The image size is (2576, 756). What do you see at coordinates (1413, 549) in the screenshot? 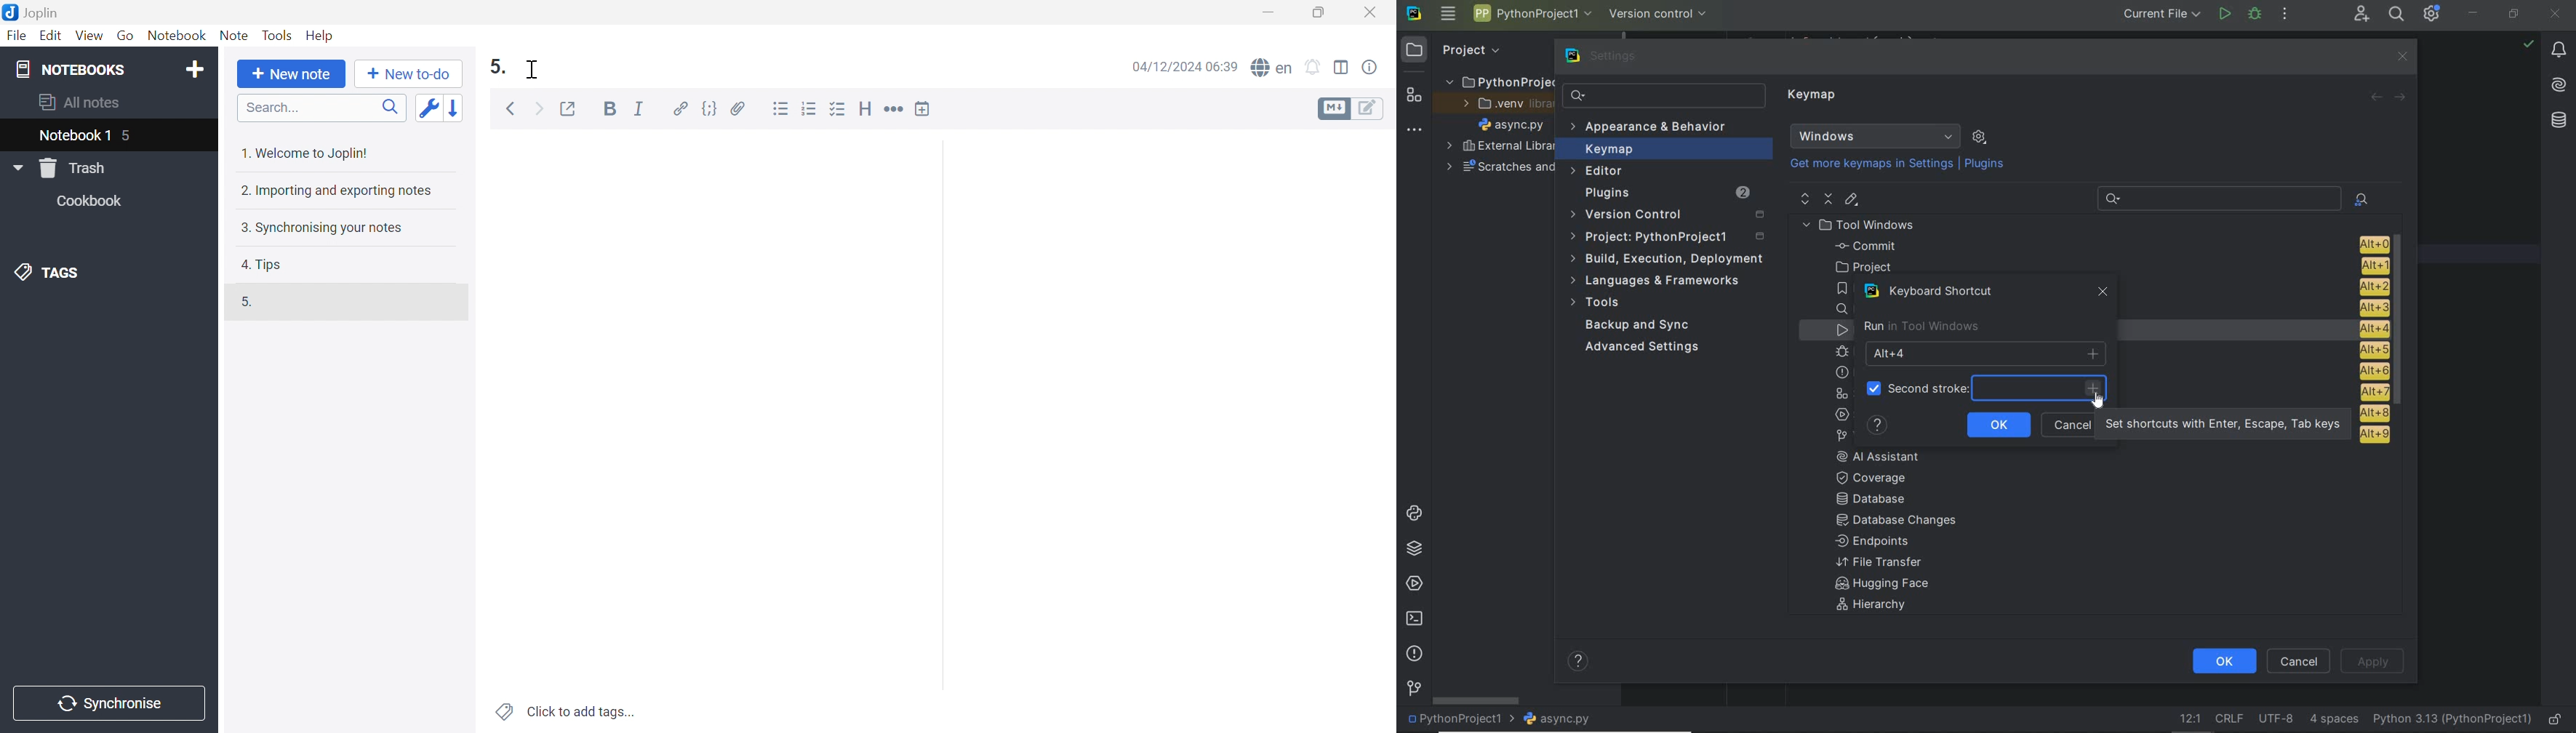
I see `python packages` at bounding box center [1413, 549].